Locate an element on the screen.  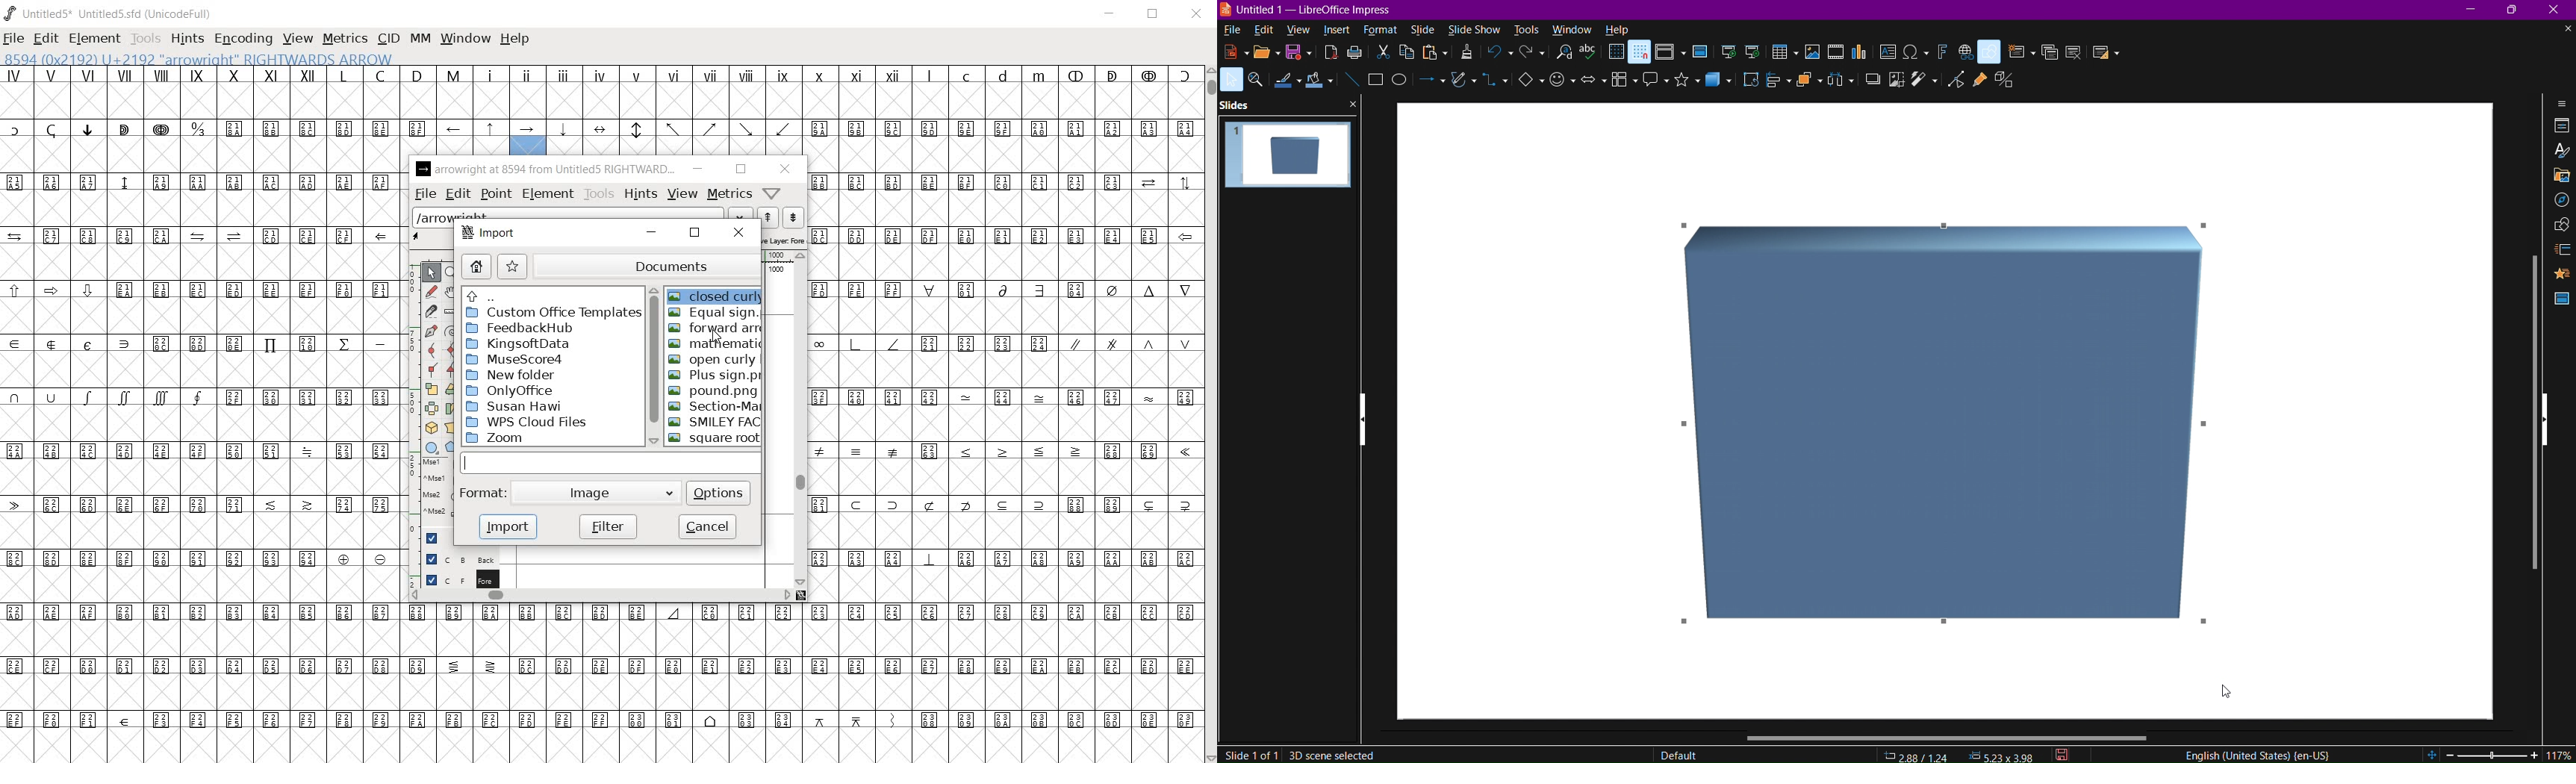
mathematical summation is located at coordinates (715, 344).